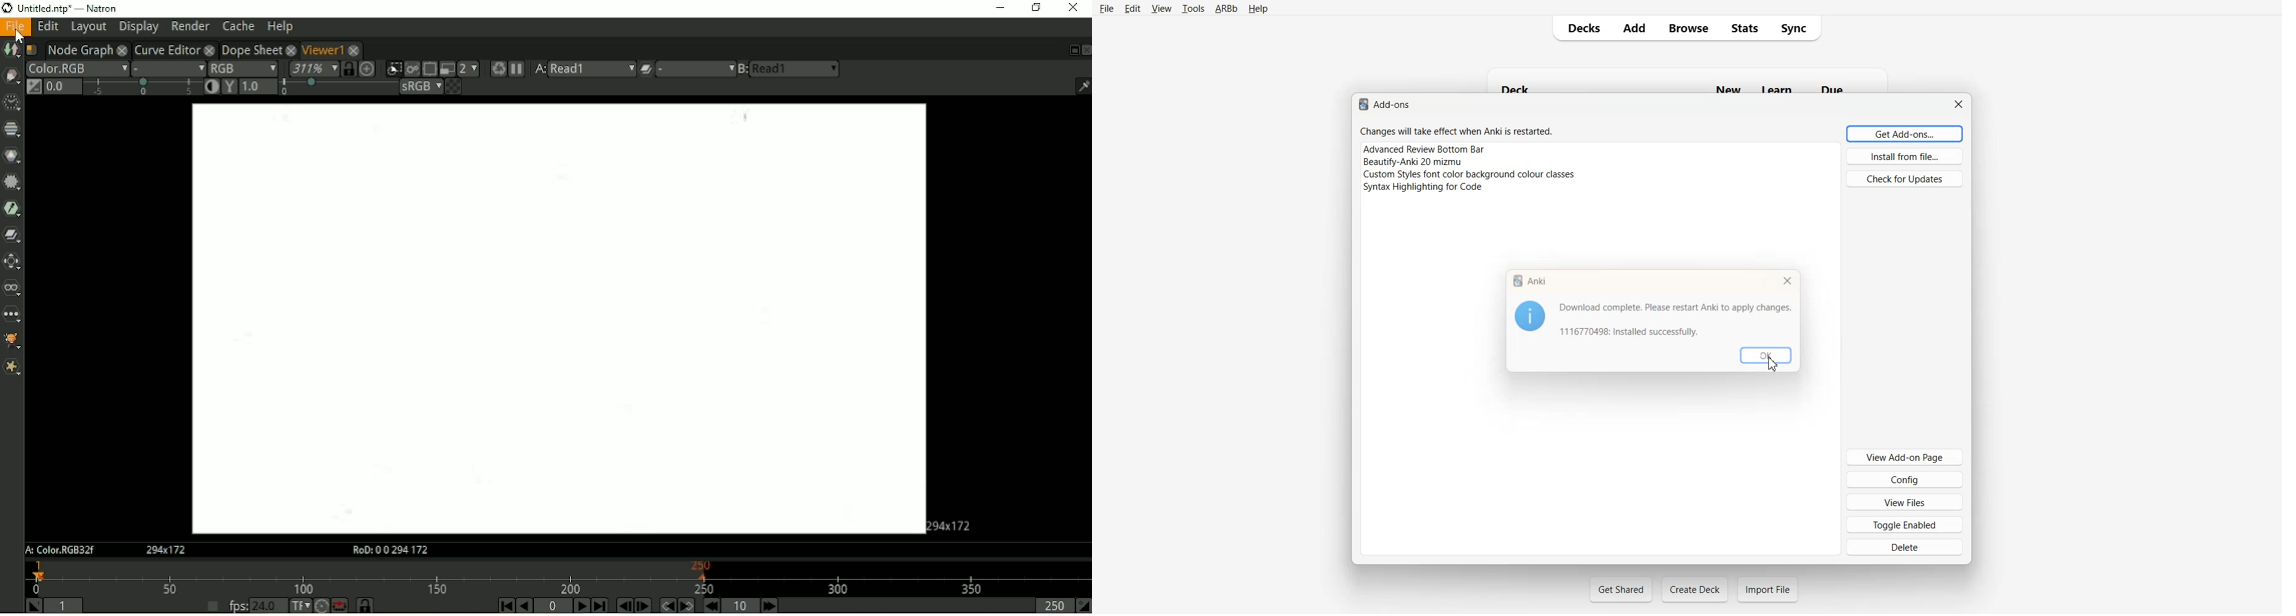  What do you see at coordinates (1905, 456) in the screenshot?
I see `View Add-on Page` at bounding box center [1905, 456].